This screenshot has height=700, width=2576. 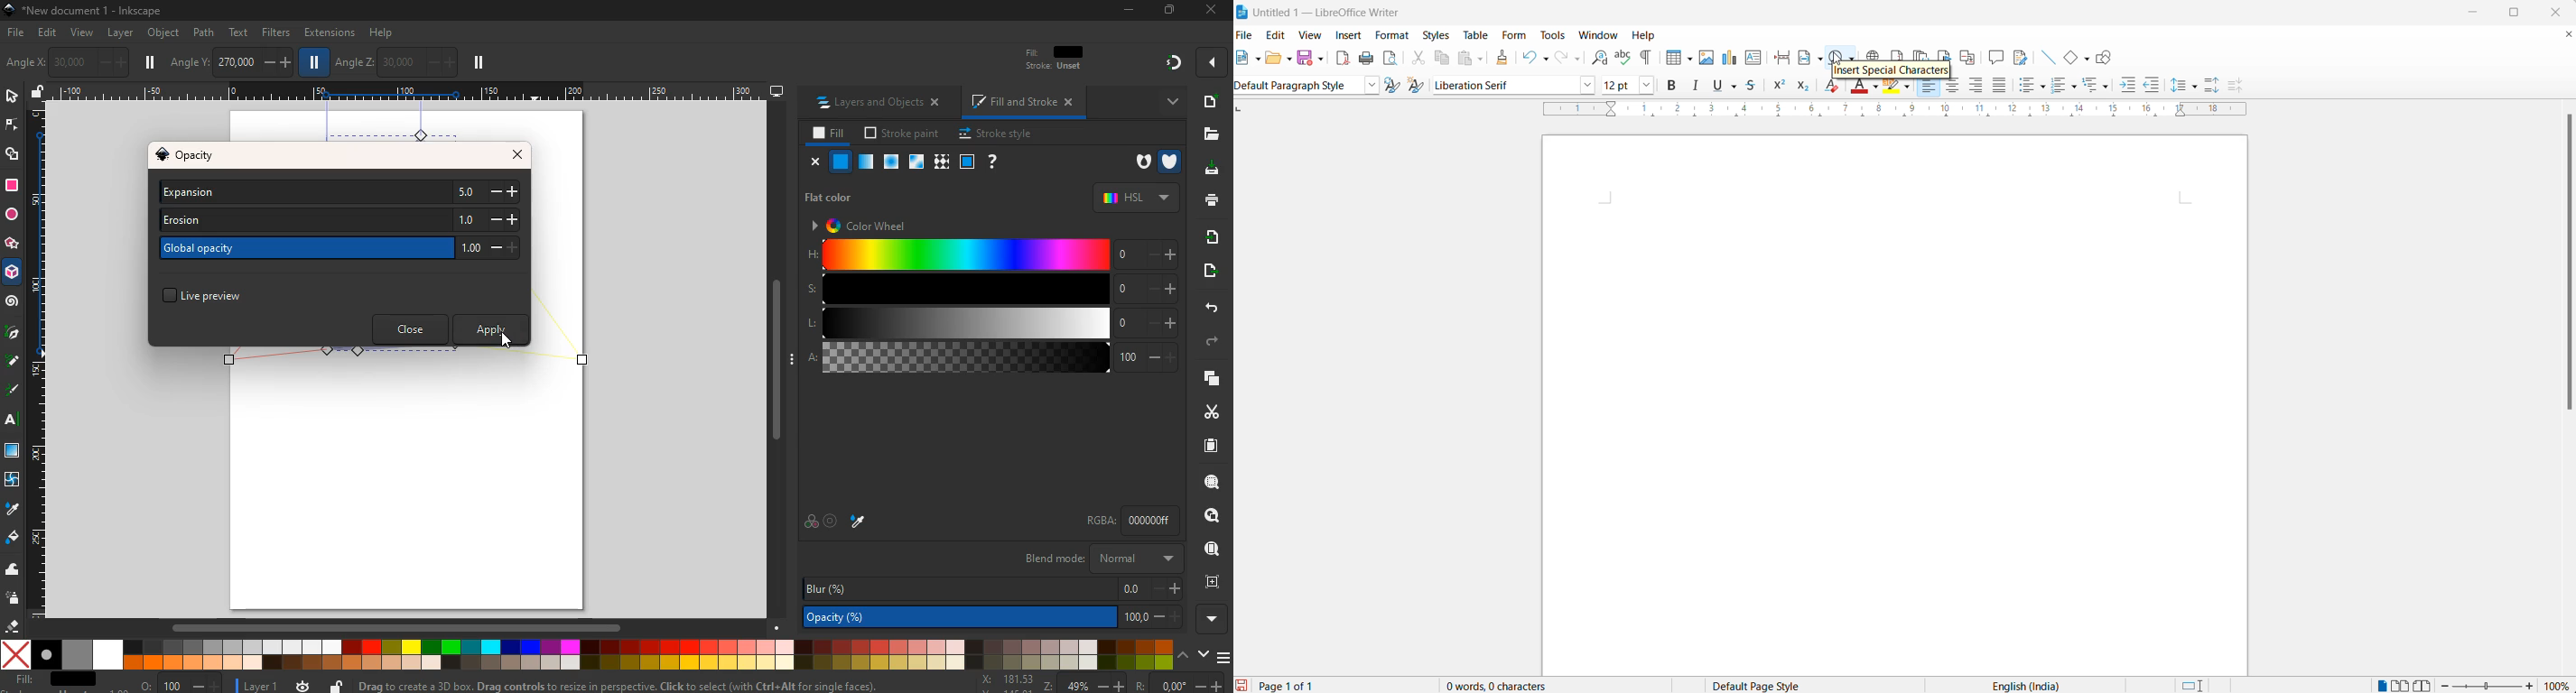 What do you see at coordinates (1779, 57) in the screenshot?
I see `page breal` at bounding box center [1779, 57].